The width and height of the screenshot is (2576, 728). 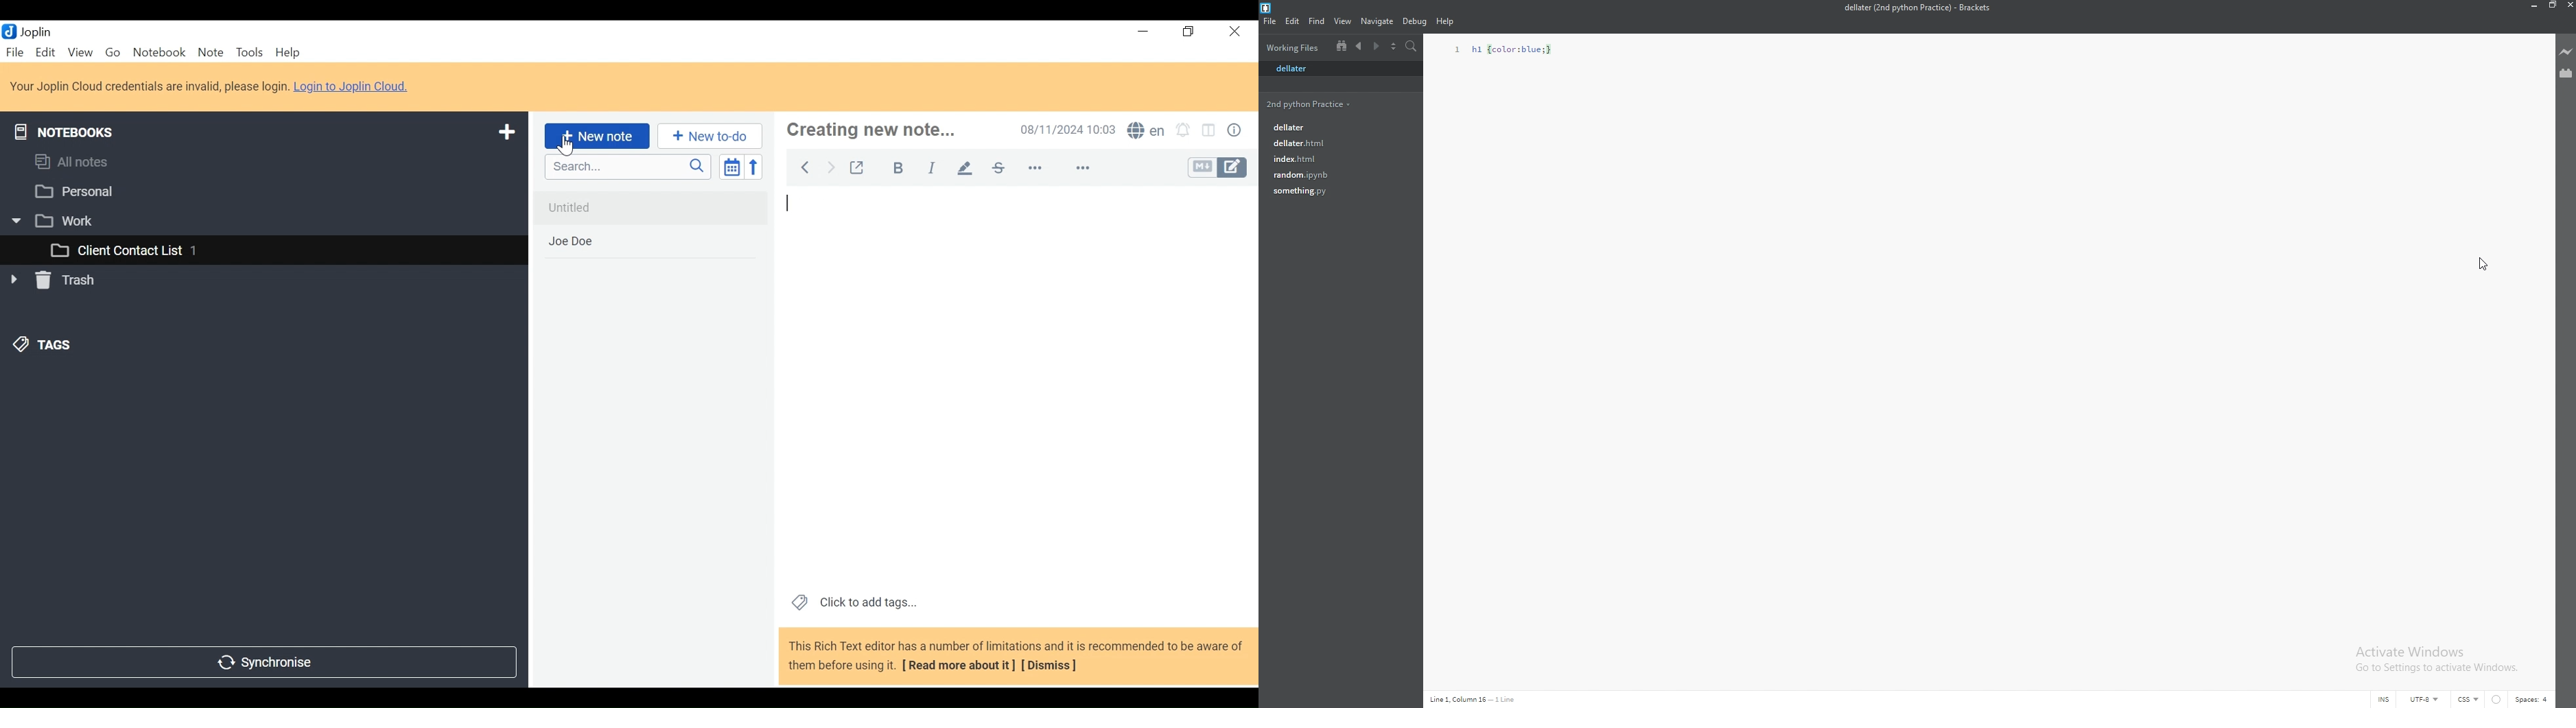 What do you see at coordinates (569, 147) in the screenshot?
I see `Cursor` at bounding box center [569, 147].